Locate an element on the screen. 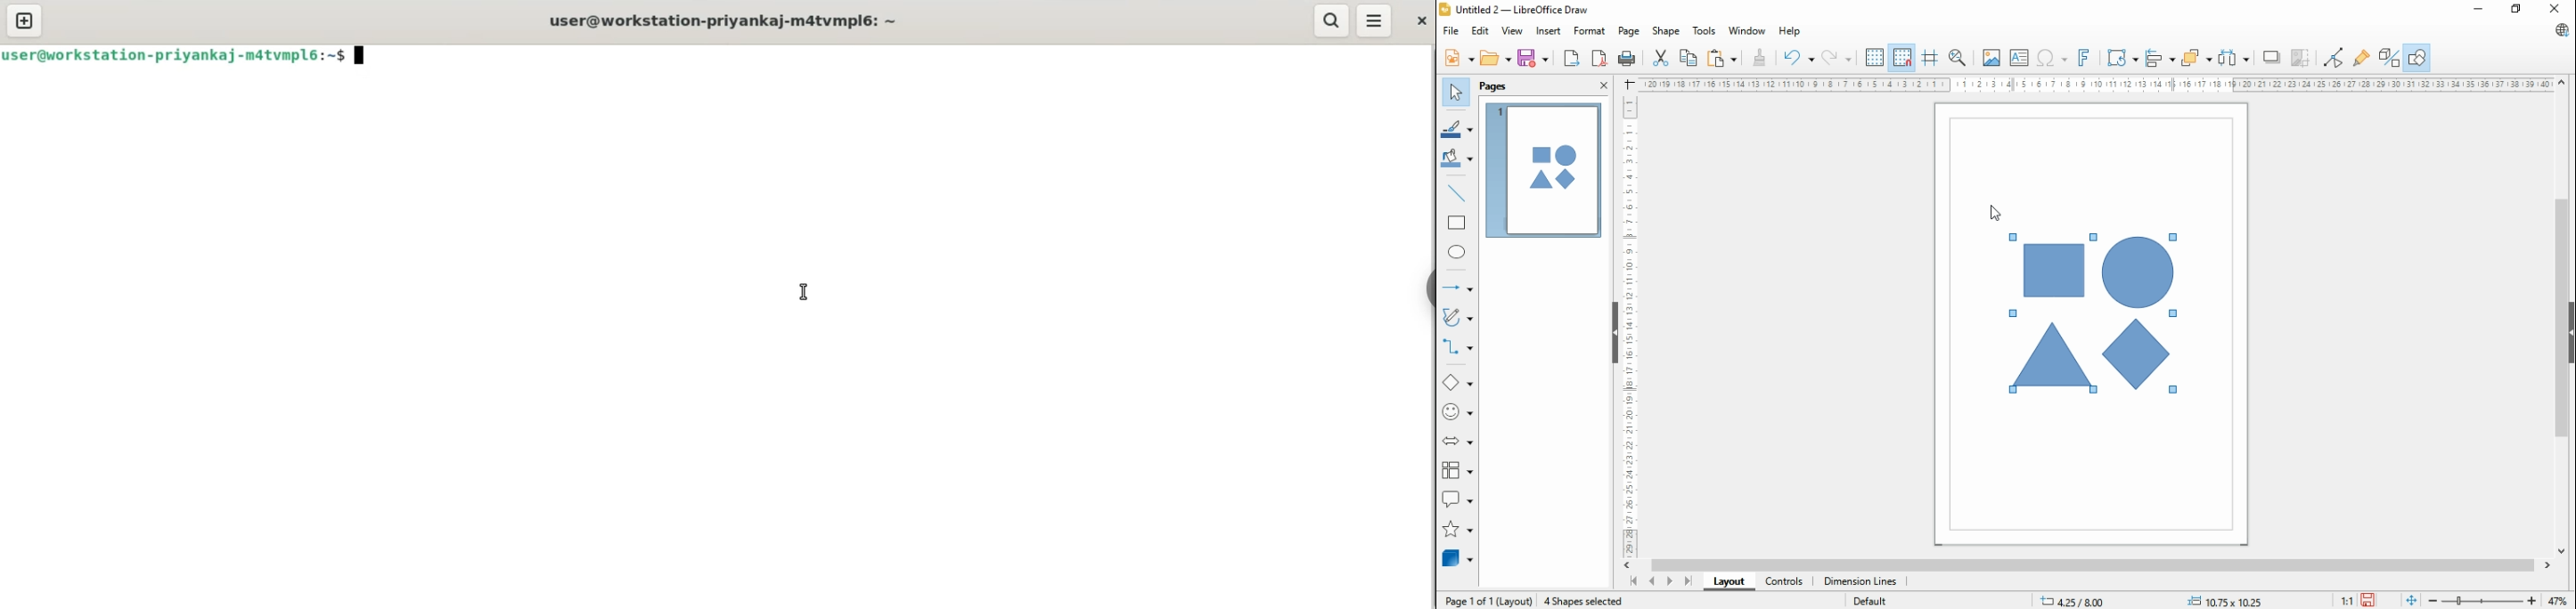 This screenshot has width=2576, height=616. file is located at coordinates (1452, 30).